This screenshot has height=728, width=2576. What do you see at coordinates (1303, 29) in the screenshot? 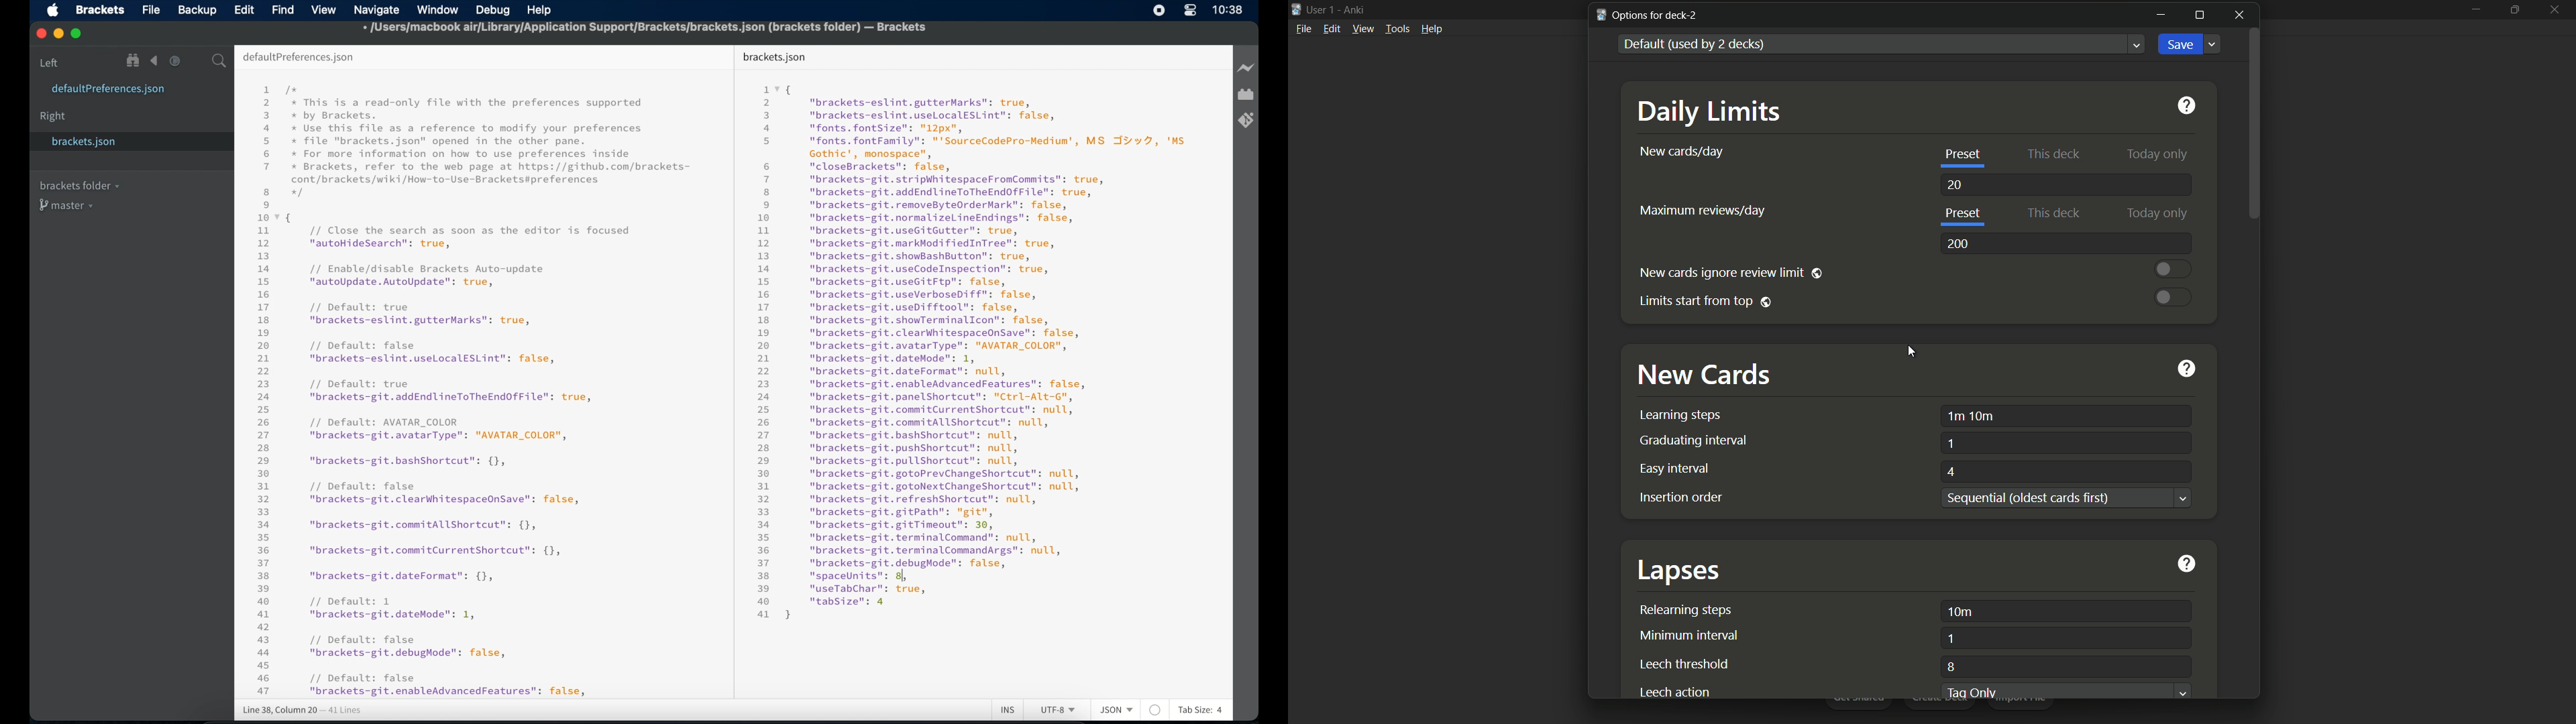
I see `file menu` at bounding box center [1303, 29].